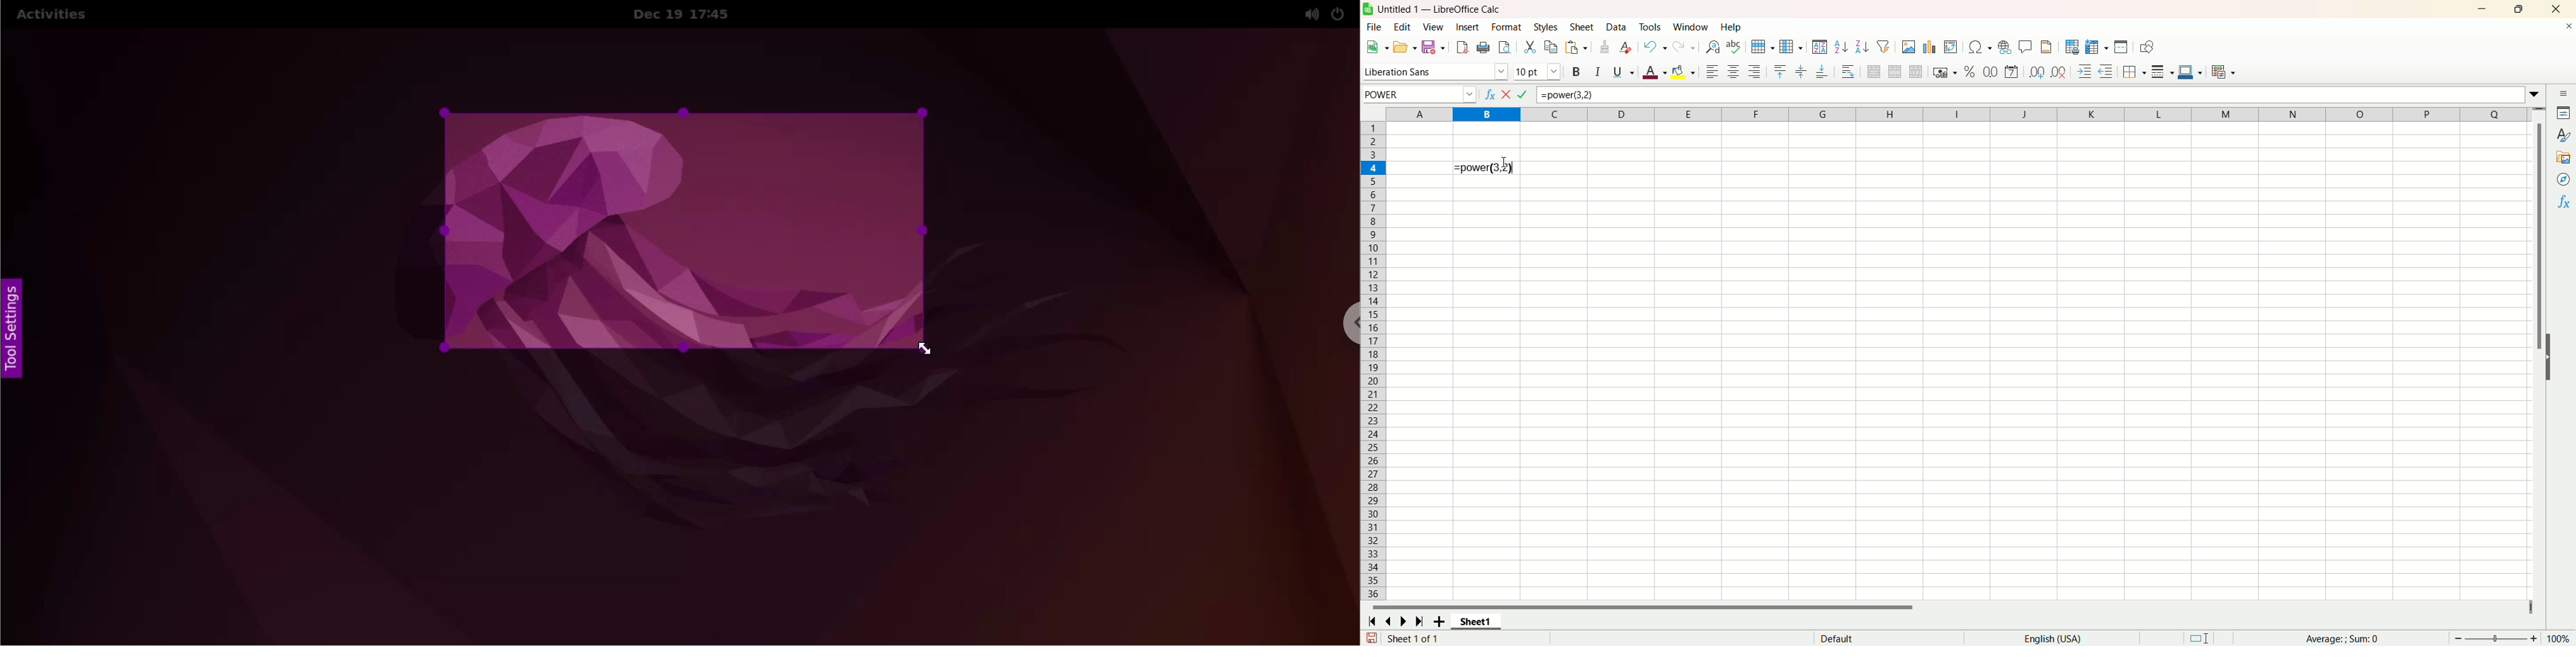  Describe the element at coordinates (1849, 72) in the screenshot. I see `wrap text` at that location.